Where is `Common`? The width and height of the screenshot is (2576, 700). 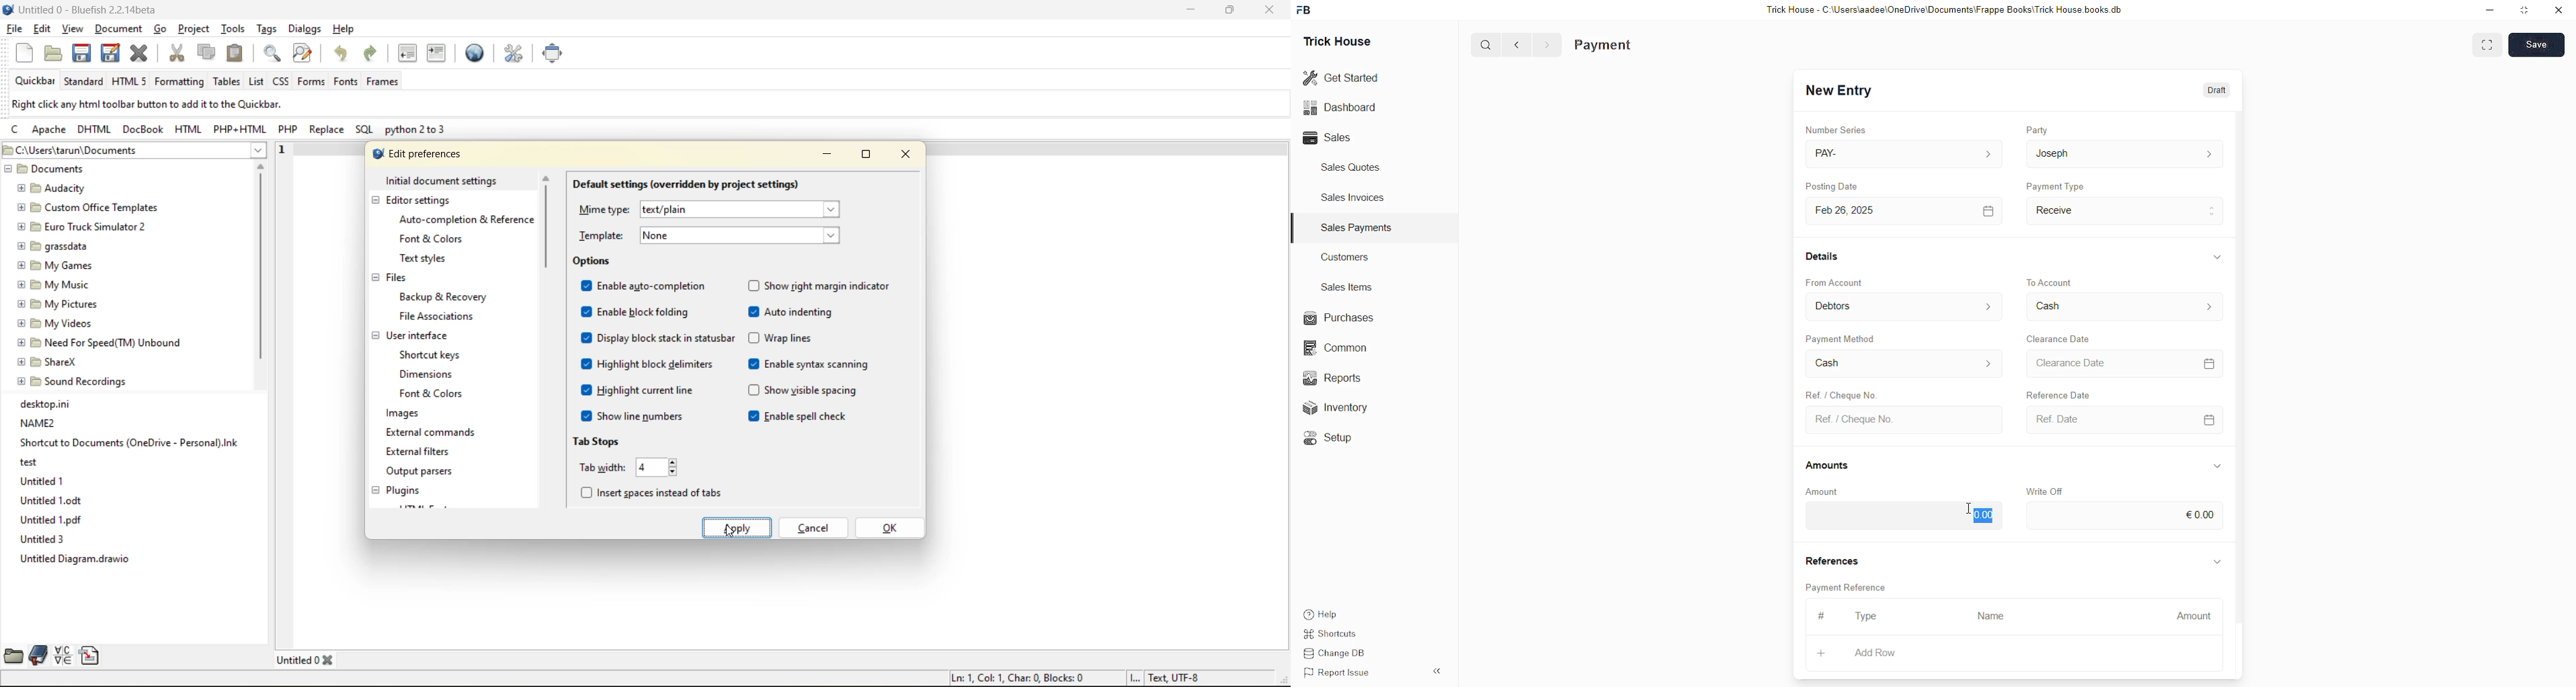 Common is located at coordinates (1342, 349).